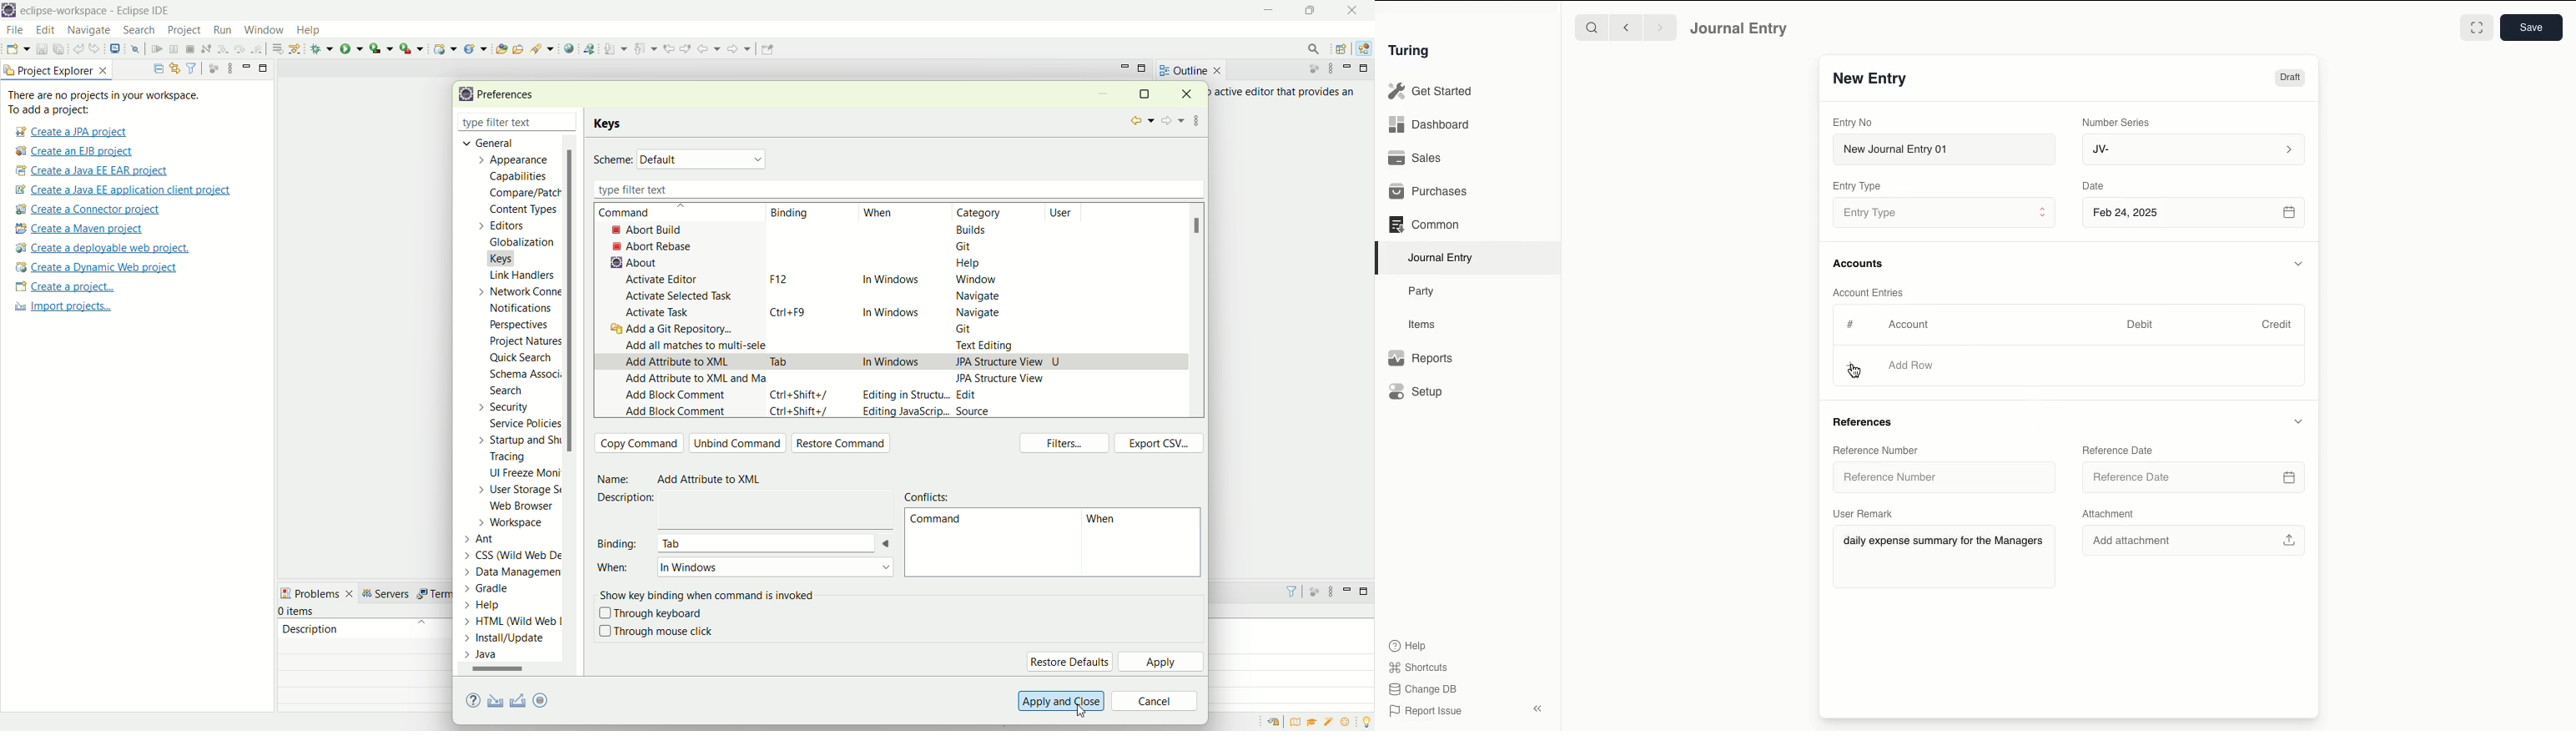 The image size is (2576, 756). I want to click on editors, so click(510, 225).